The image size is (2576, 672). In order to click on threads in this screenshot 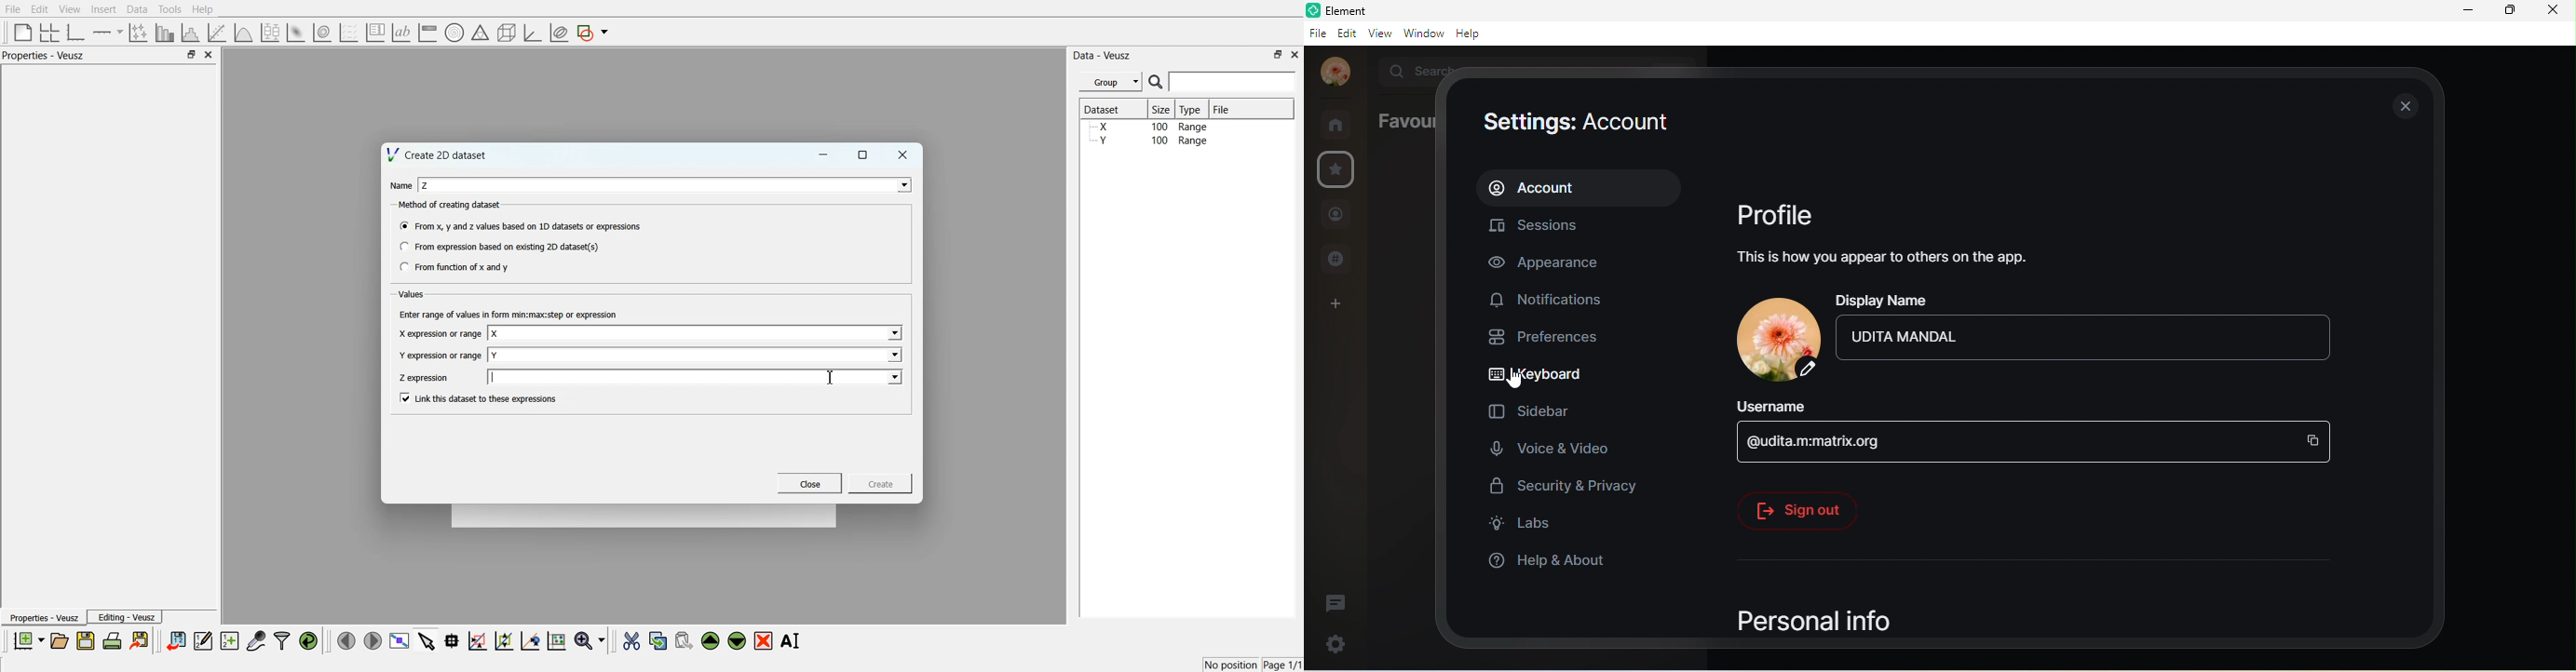, I will do `click(1339, 600)`.